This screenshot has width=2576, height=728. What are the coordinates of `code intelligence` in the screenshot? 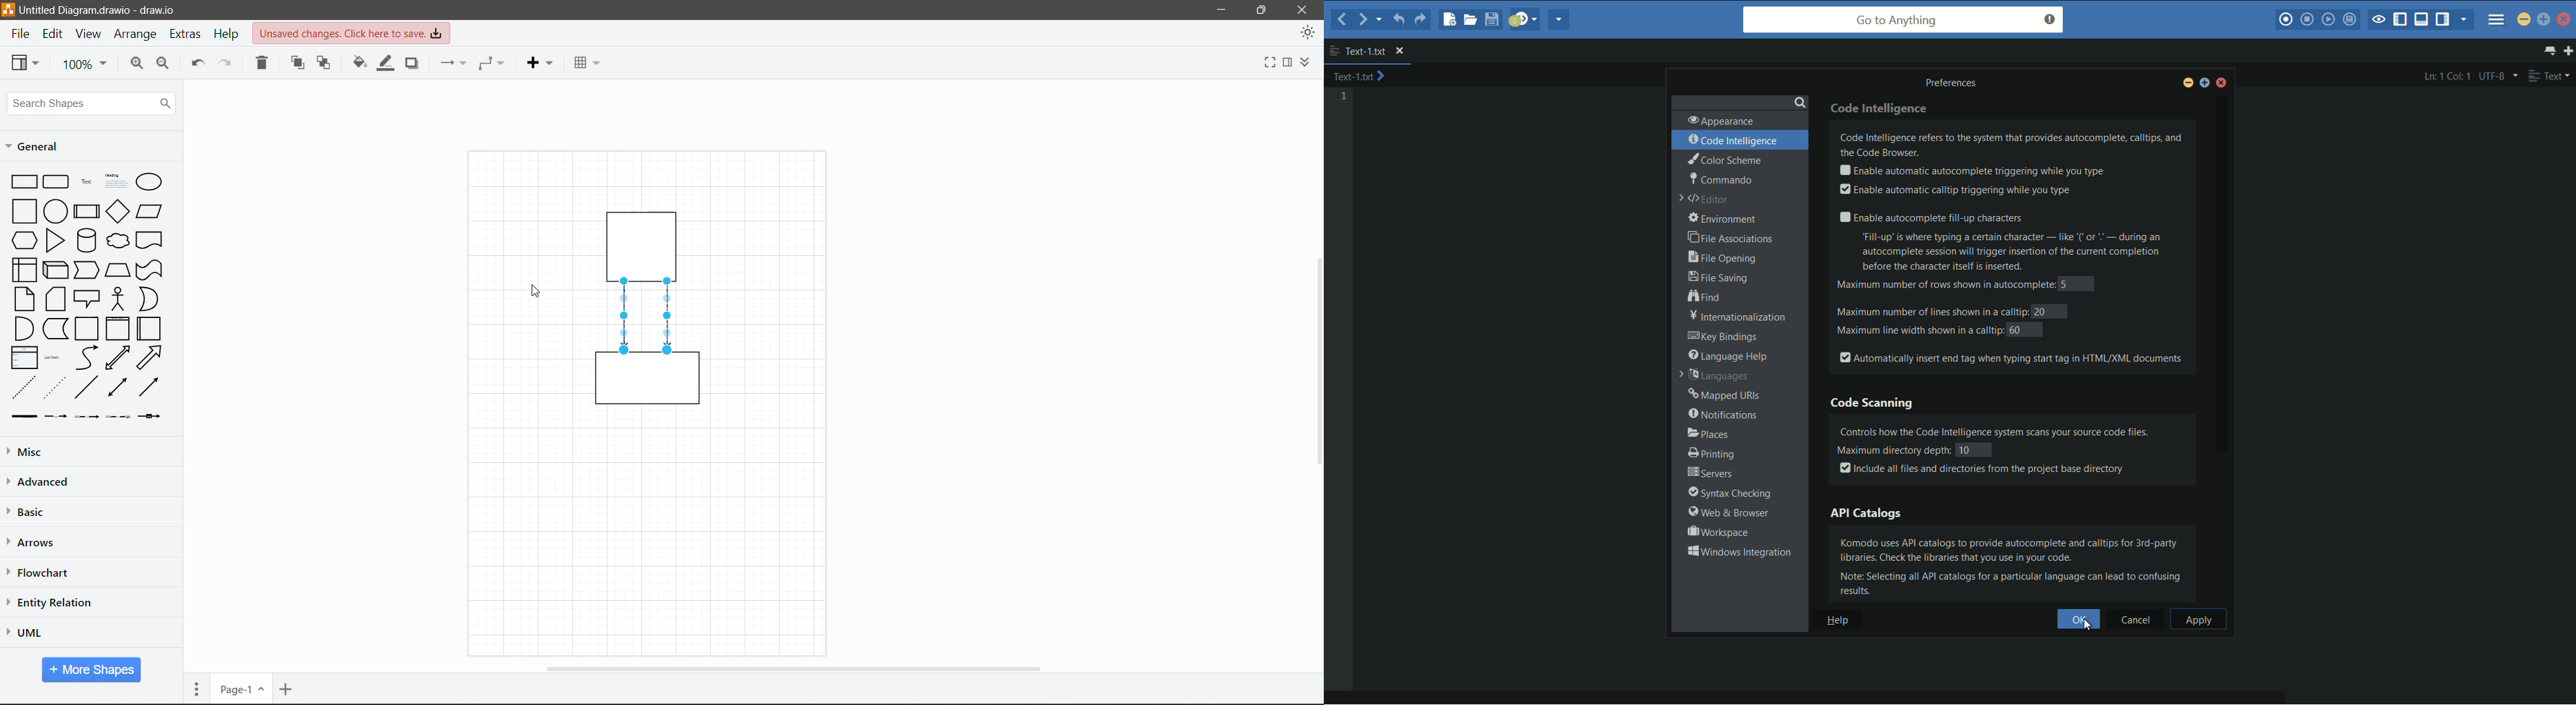 It's located at (1734, 140).